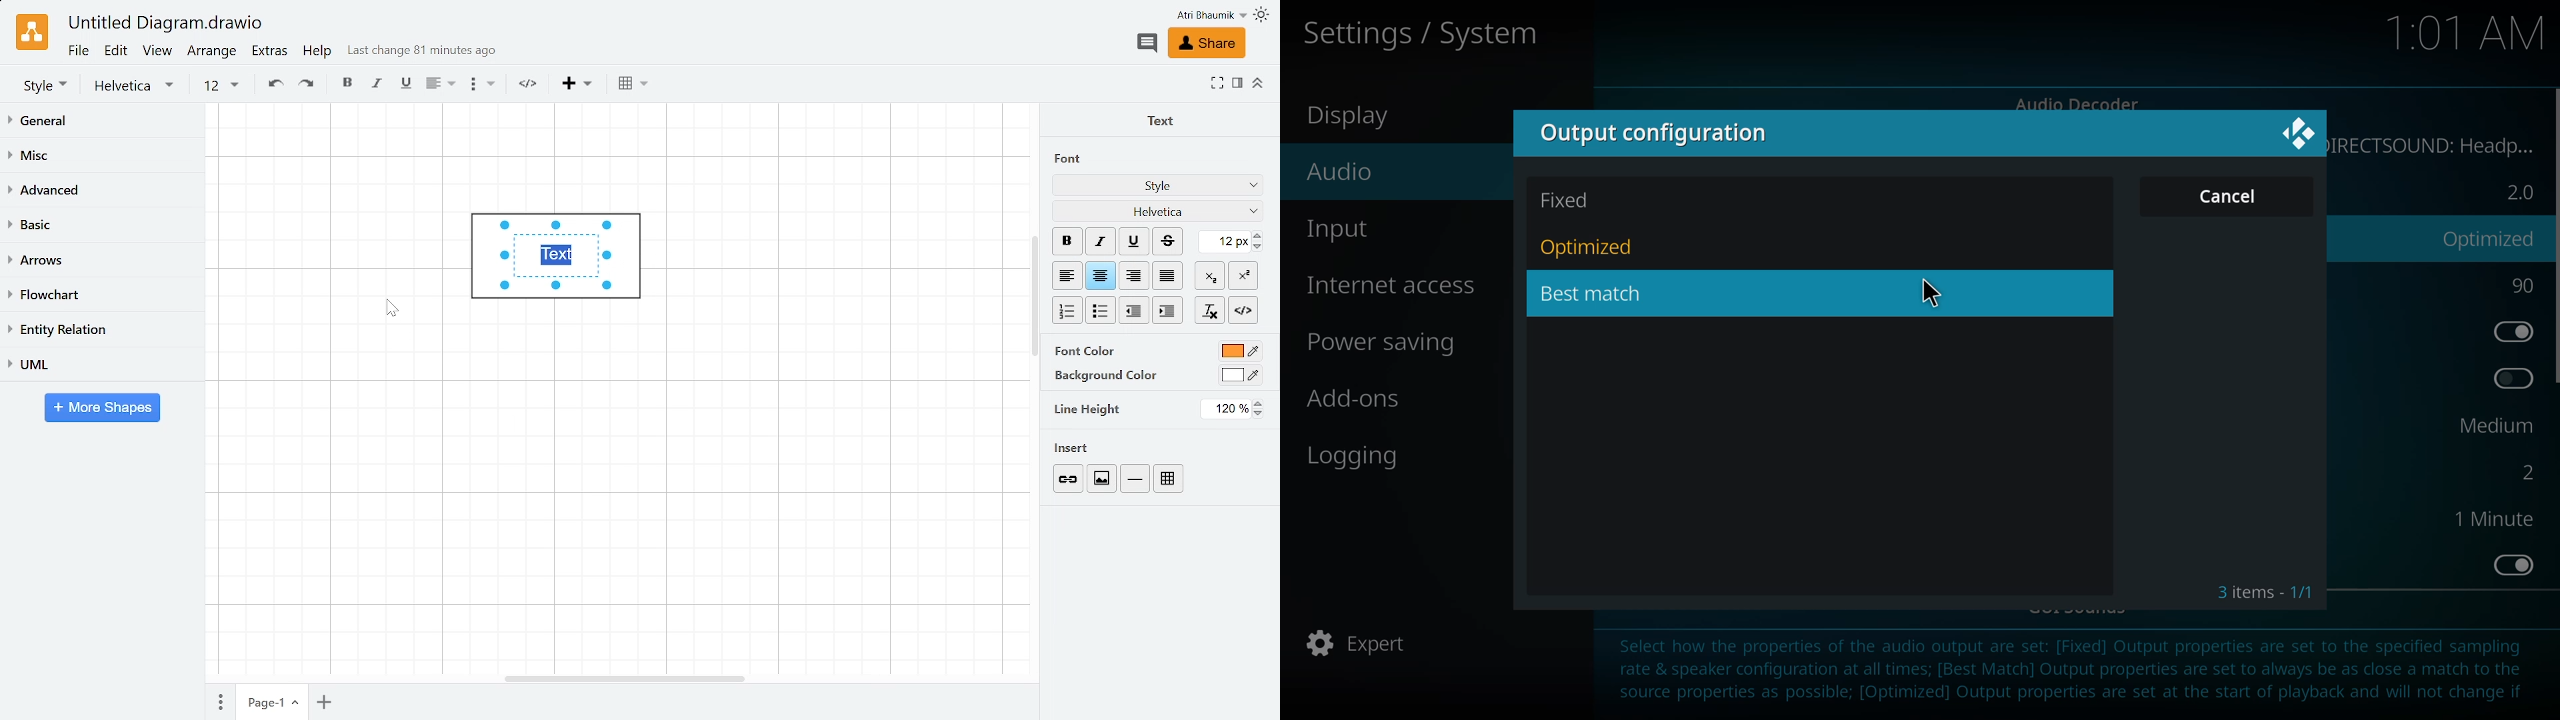 The height and width of the screenshot is (728, 2576). I want to click on audio, so click(1347, 174).